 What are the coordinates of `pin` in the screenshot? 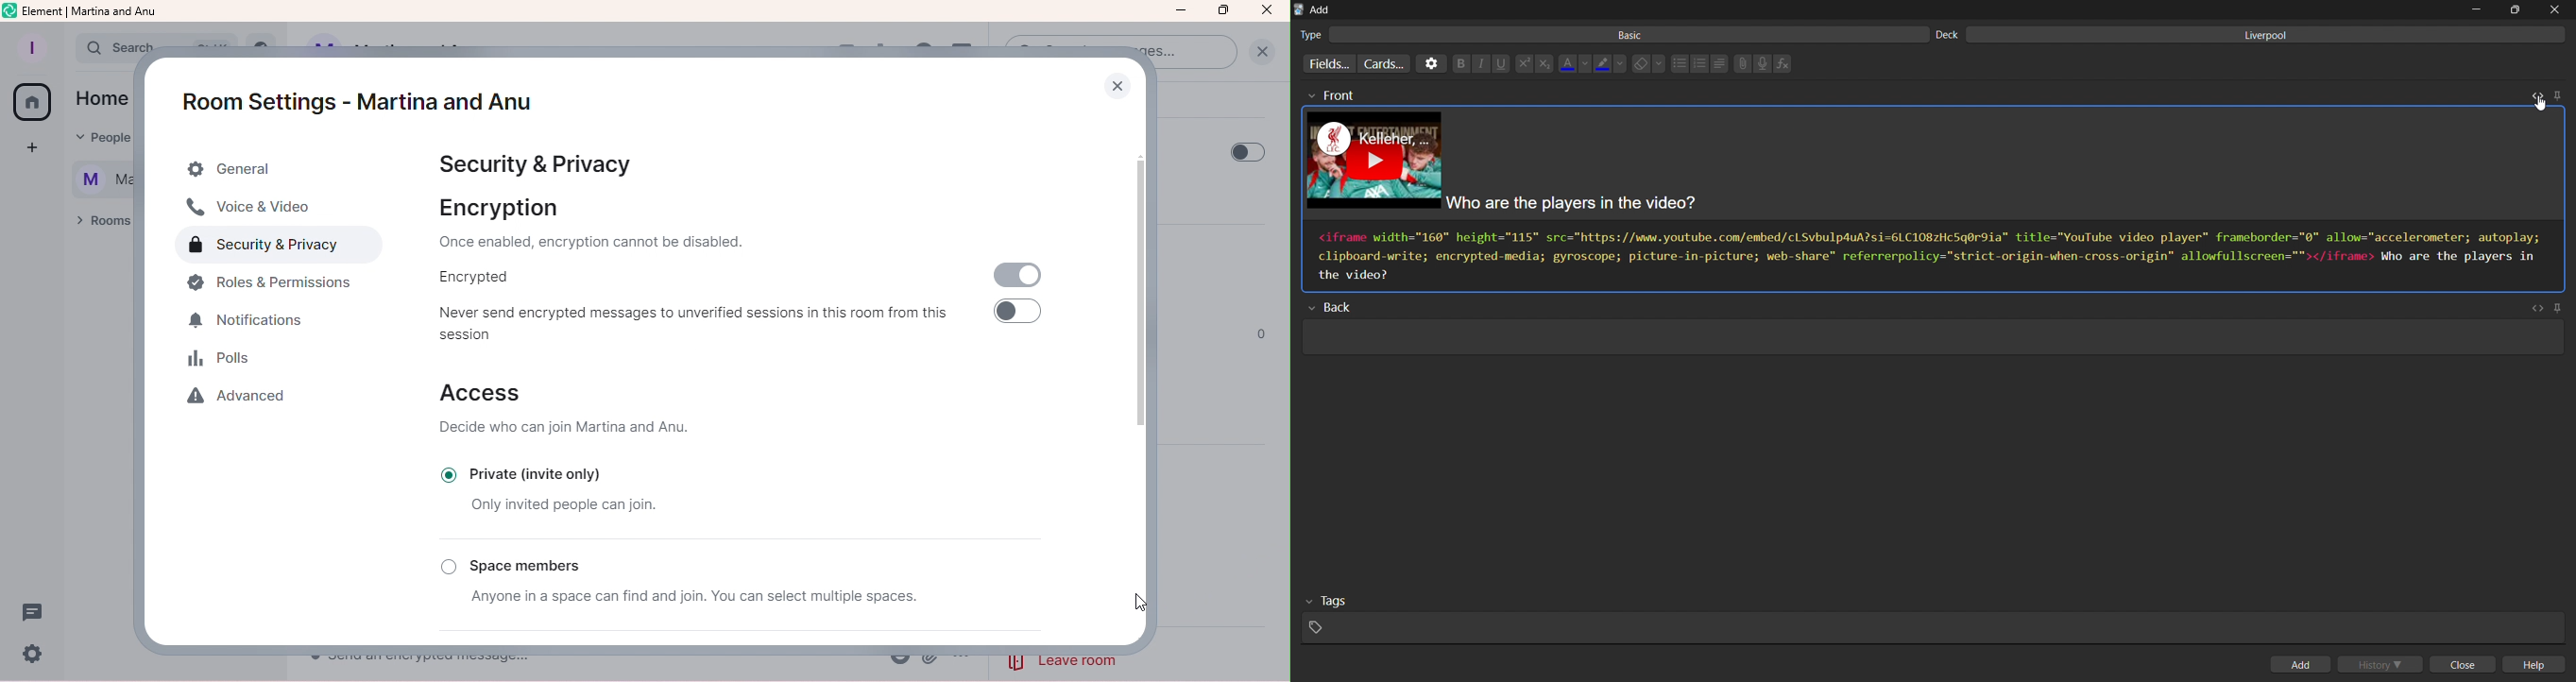 It's located at (2557, 94).